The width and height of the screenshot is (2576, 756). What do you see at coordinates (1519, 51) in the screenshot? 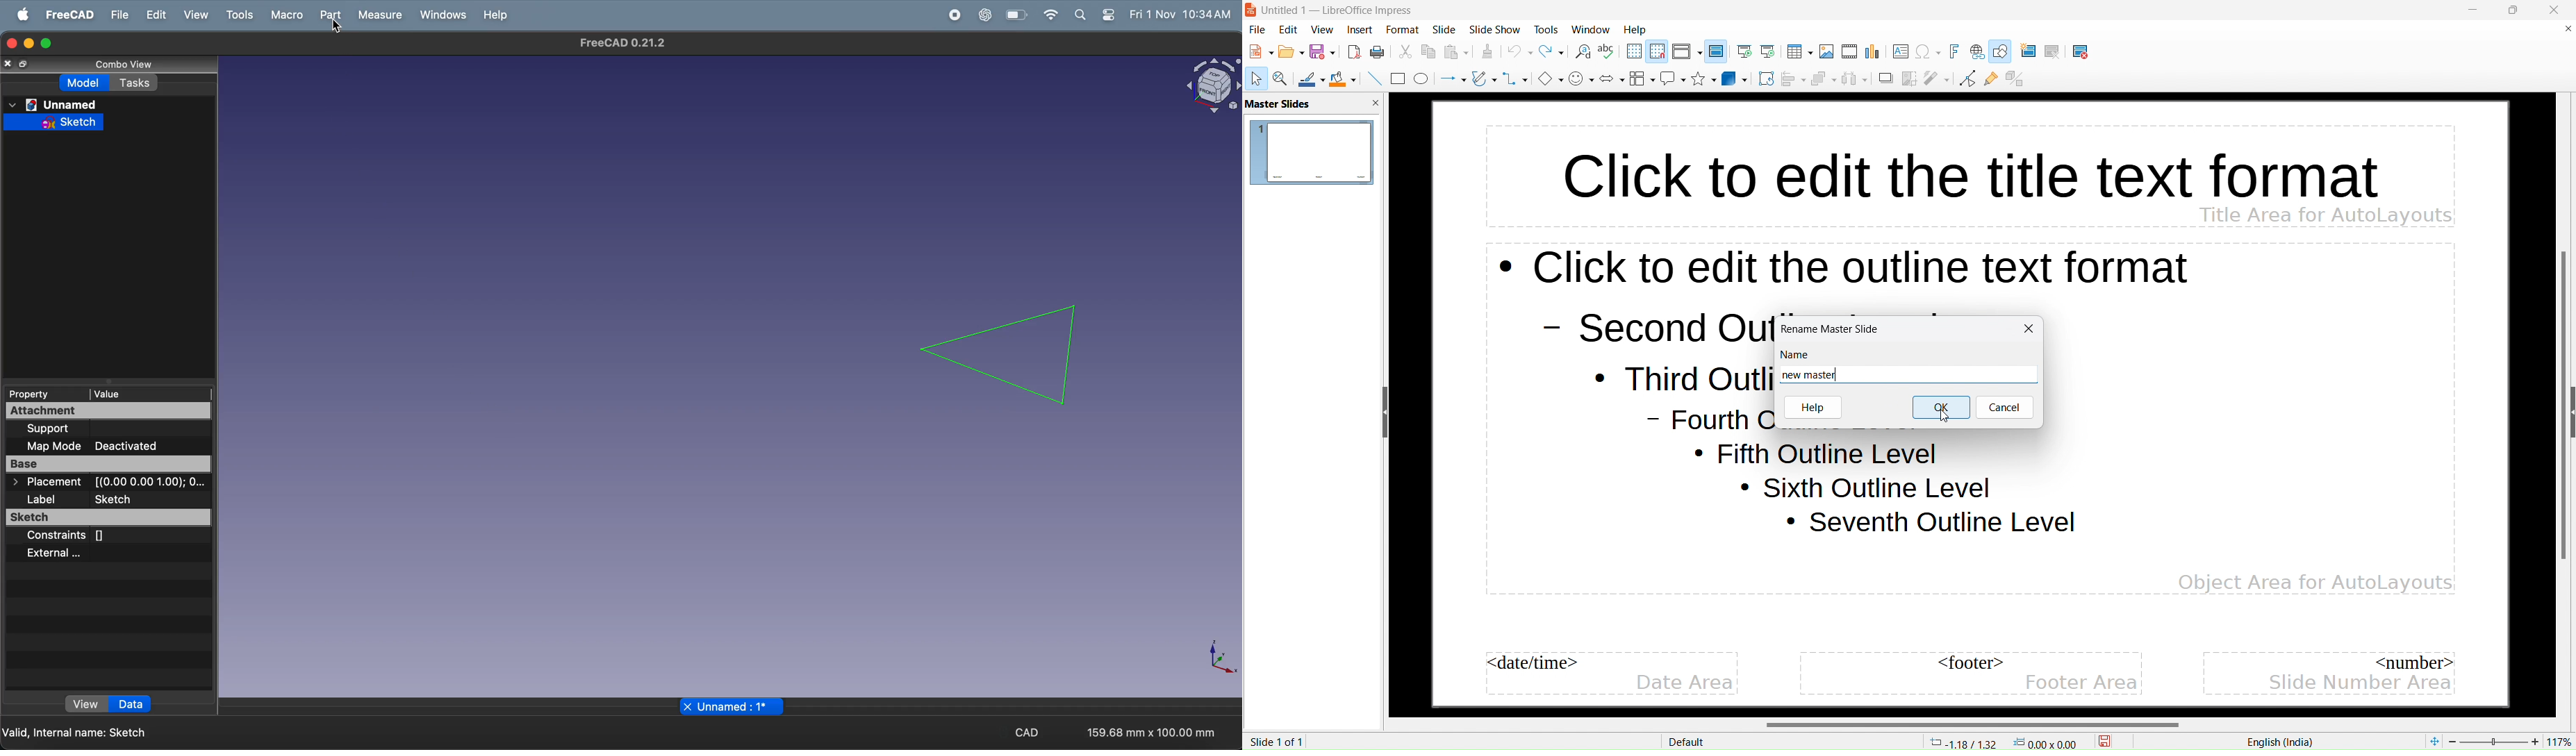
I see `undo` at bounding box center [1519, 51].